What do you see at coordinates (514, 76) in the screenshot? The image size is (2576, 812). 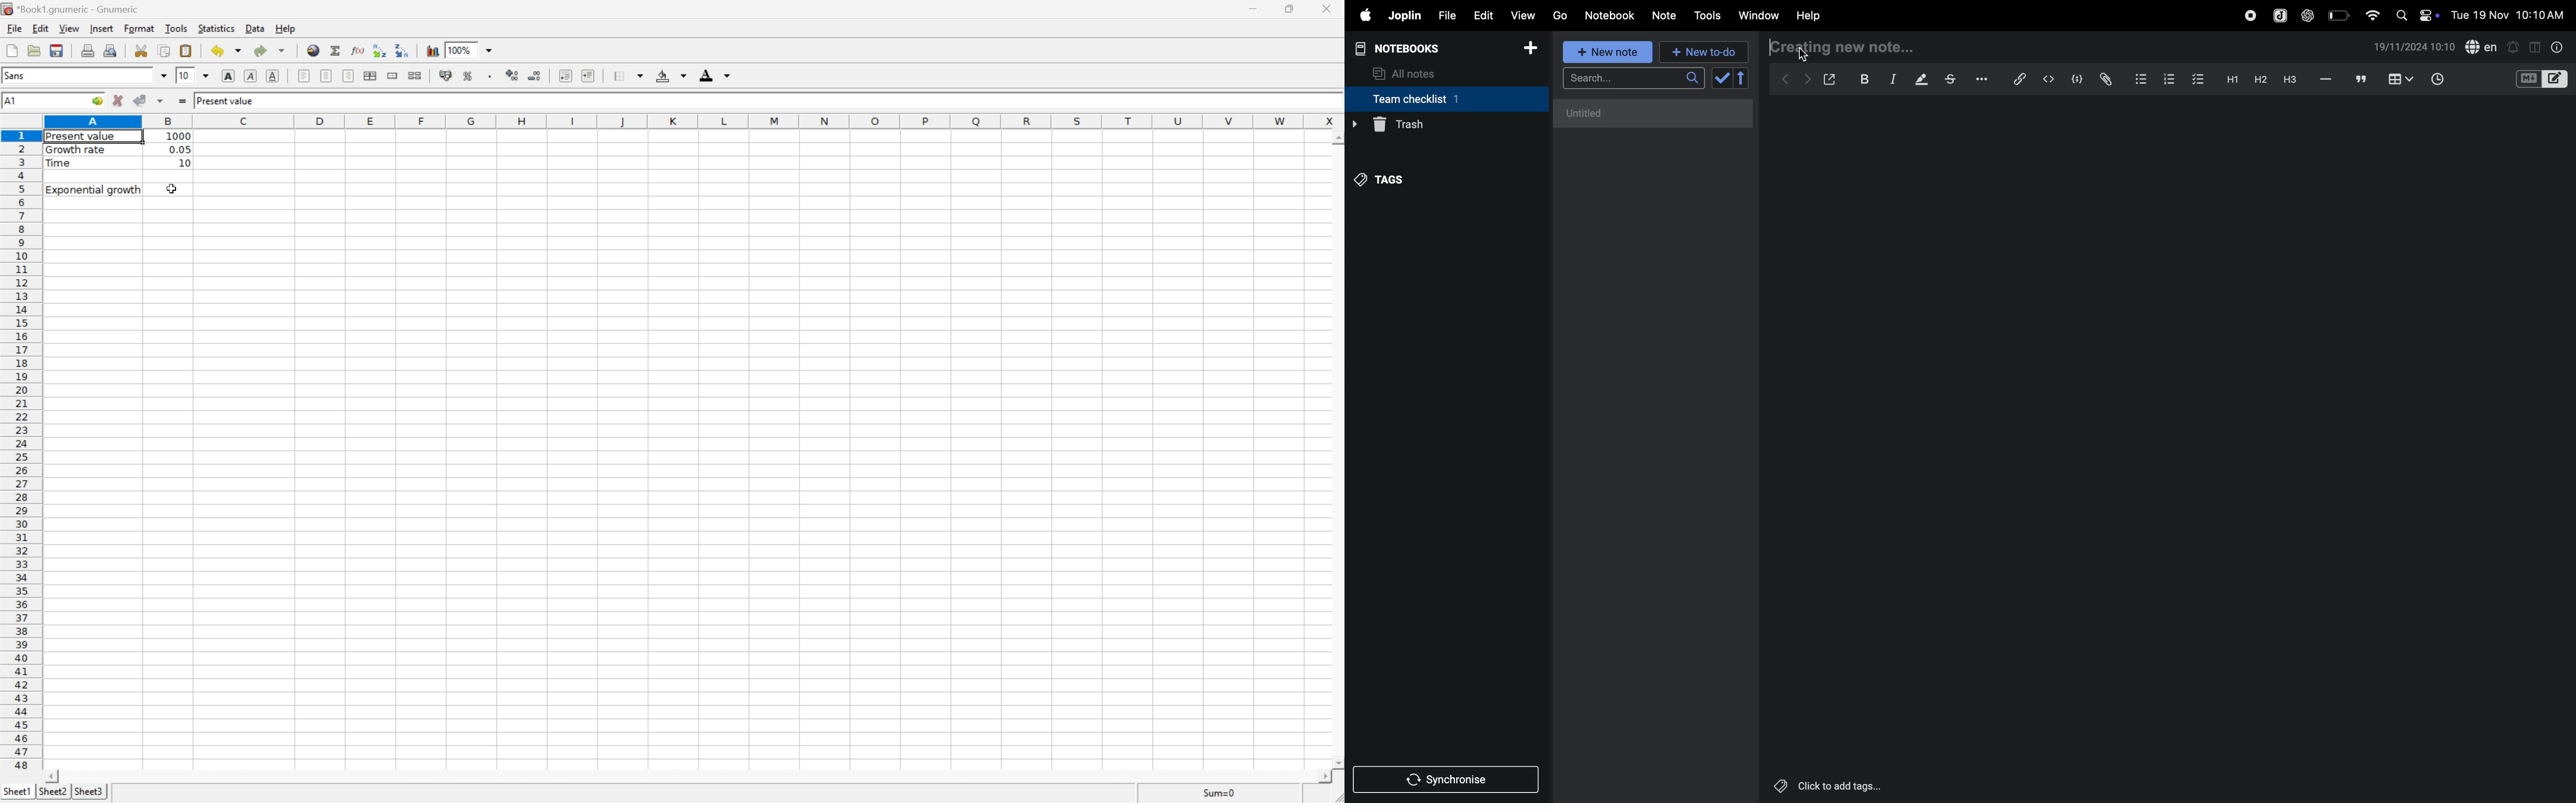 I see `Increase the number of decimals displayed` at bounding box center [514, 76].